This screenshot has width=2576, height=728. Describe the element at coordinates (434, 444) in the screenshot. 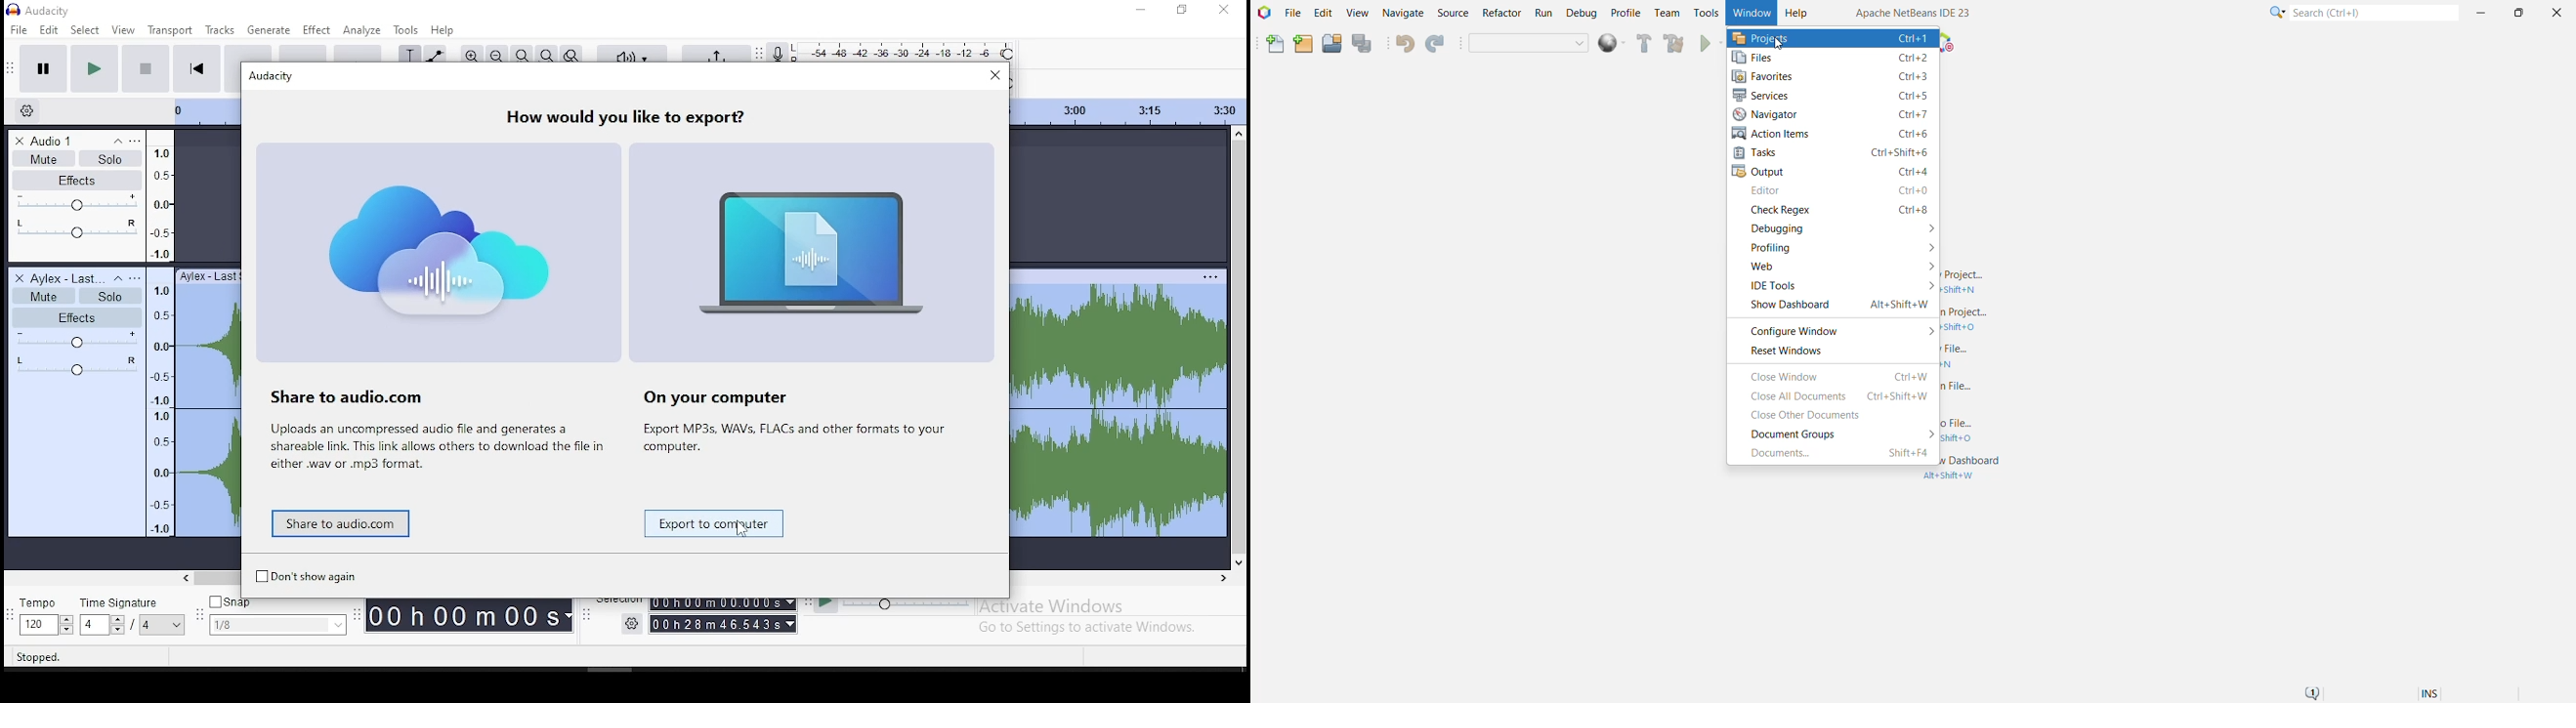

I see `text` at that location.